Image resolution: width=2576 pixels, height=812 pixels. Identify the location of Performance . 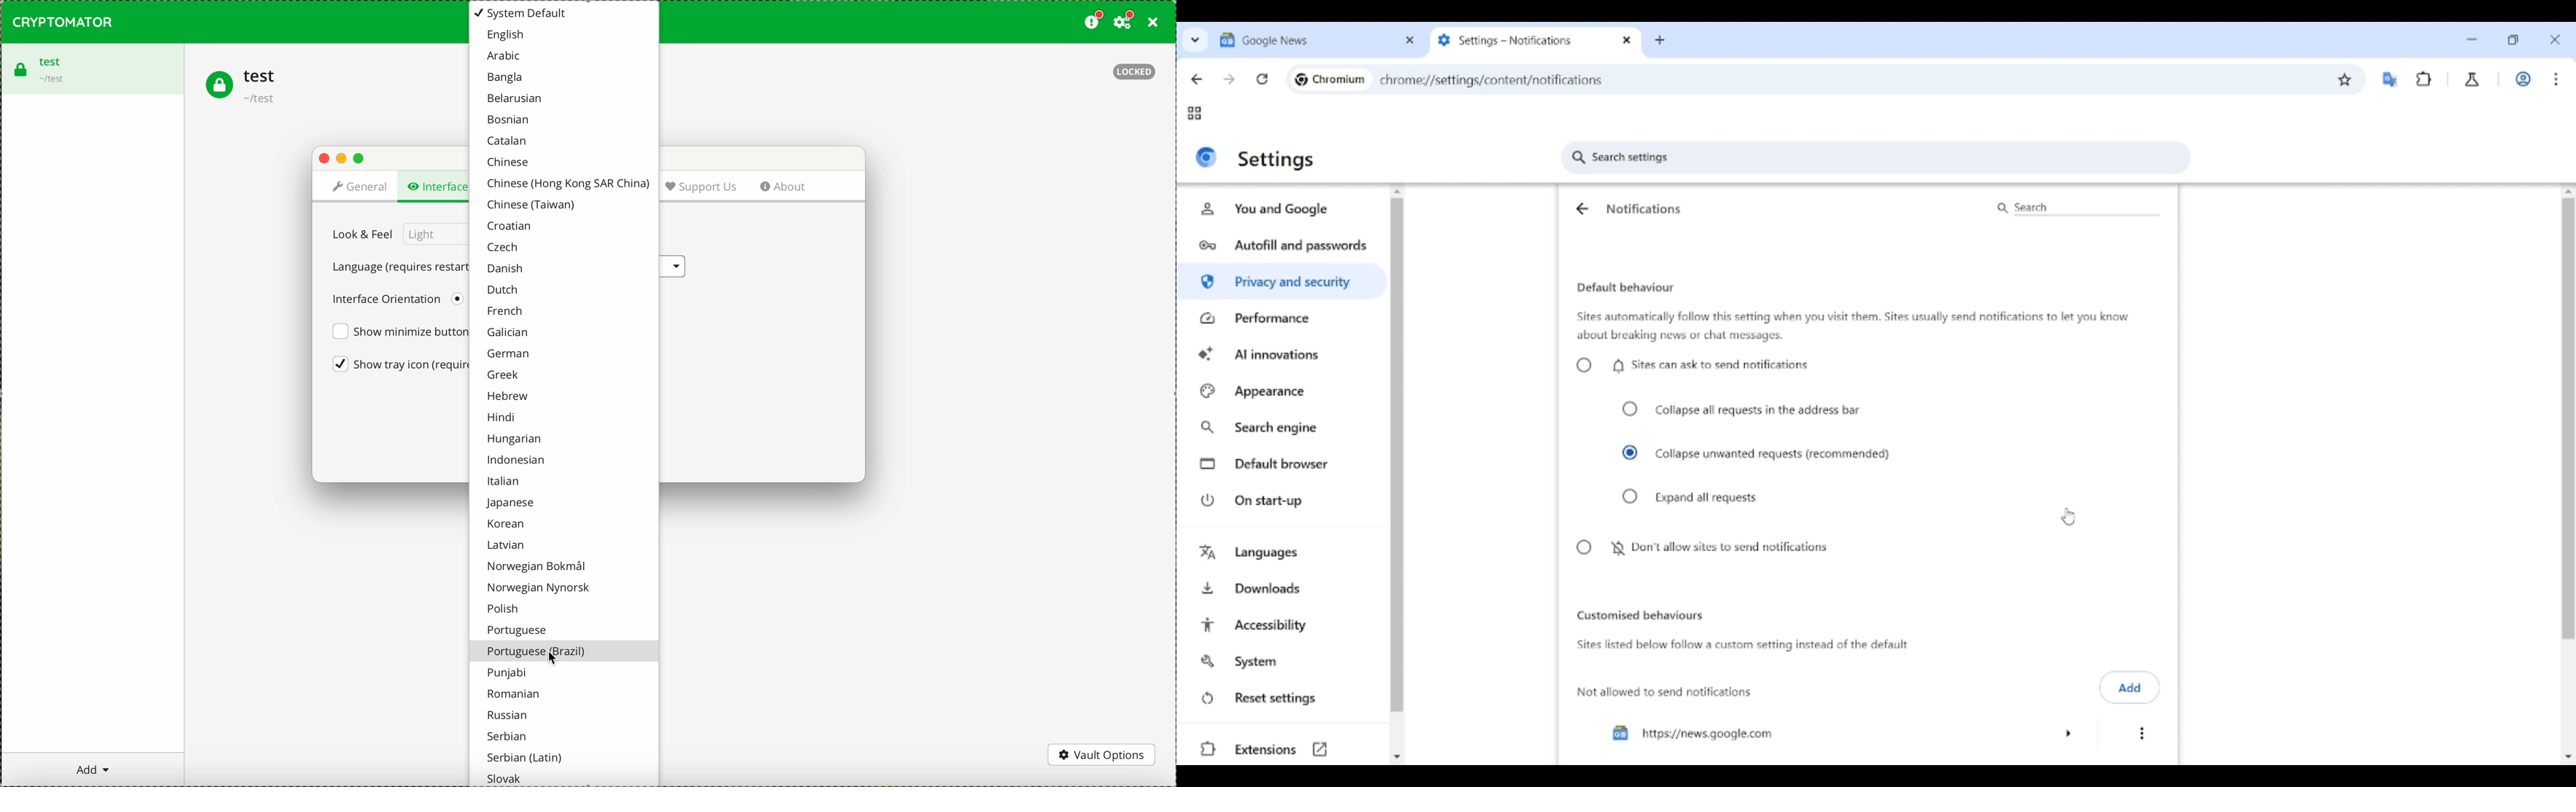
(1281, 318).